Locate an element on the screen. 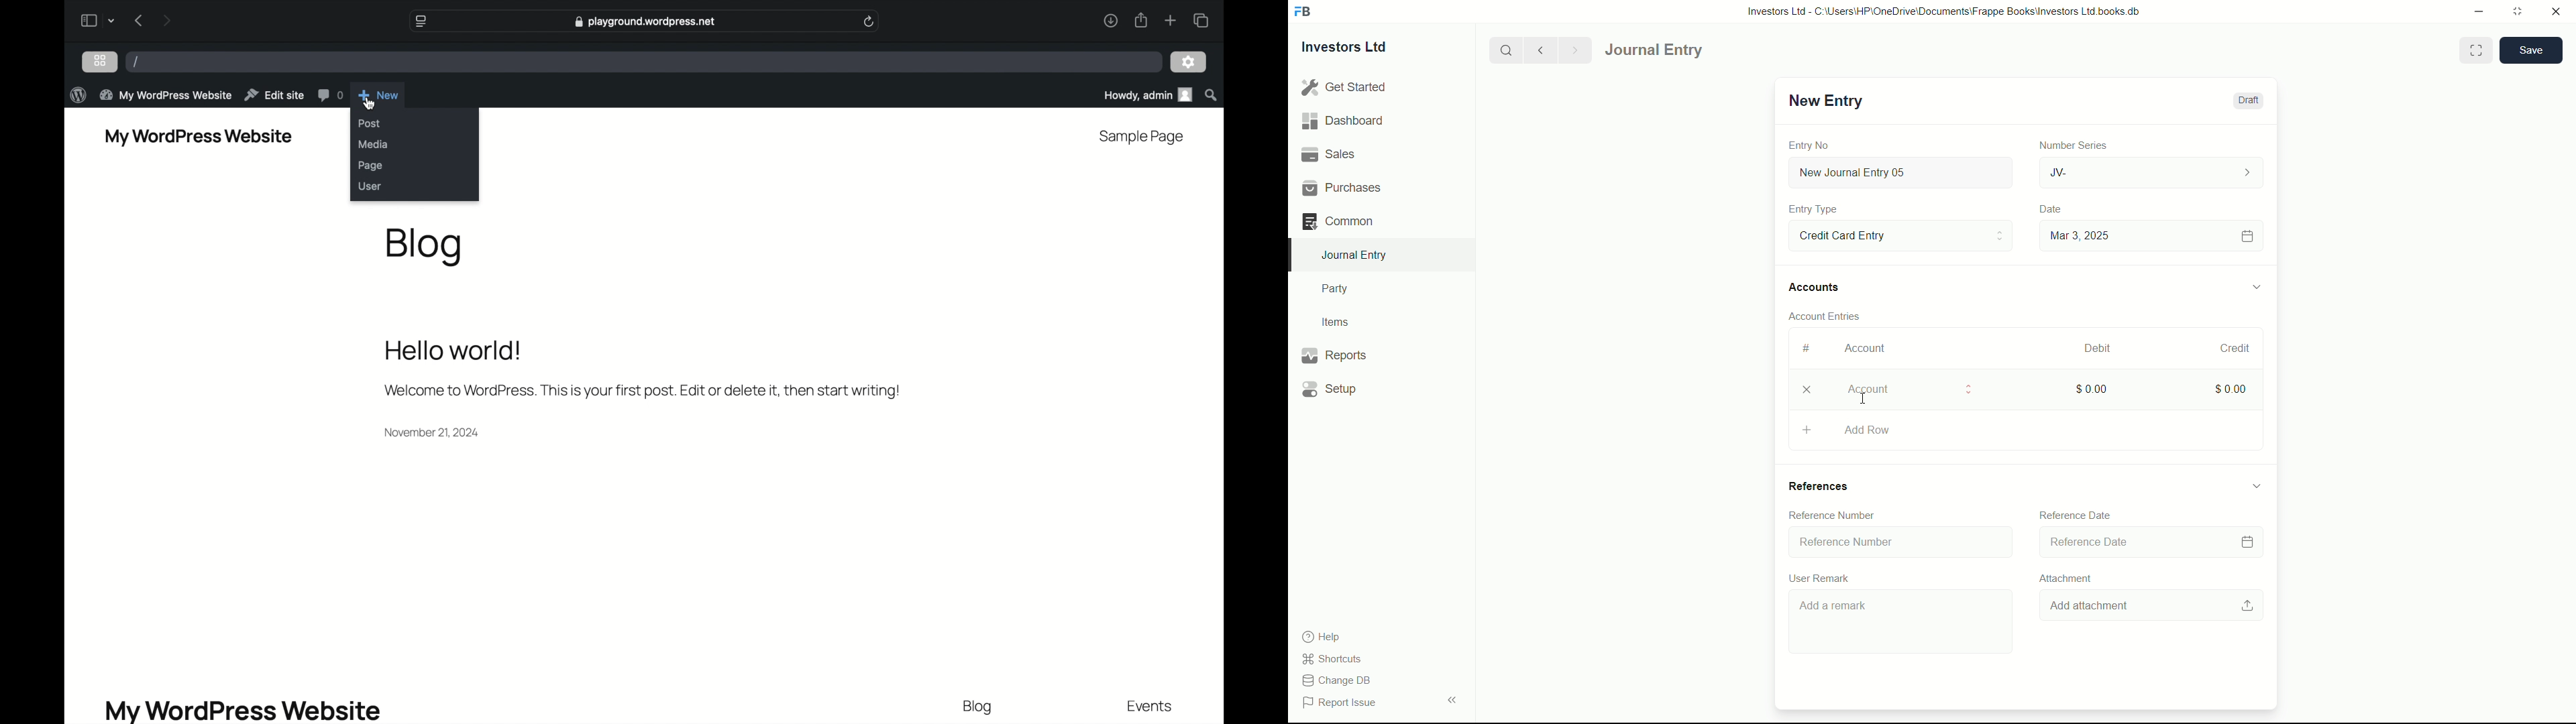 The image size is (2576, 728). next page is located at coordinates (167, 21).